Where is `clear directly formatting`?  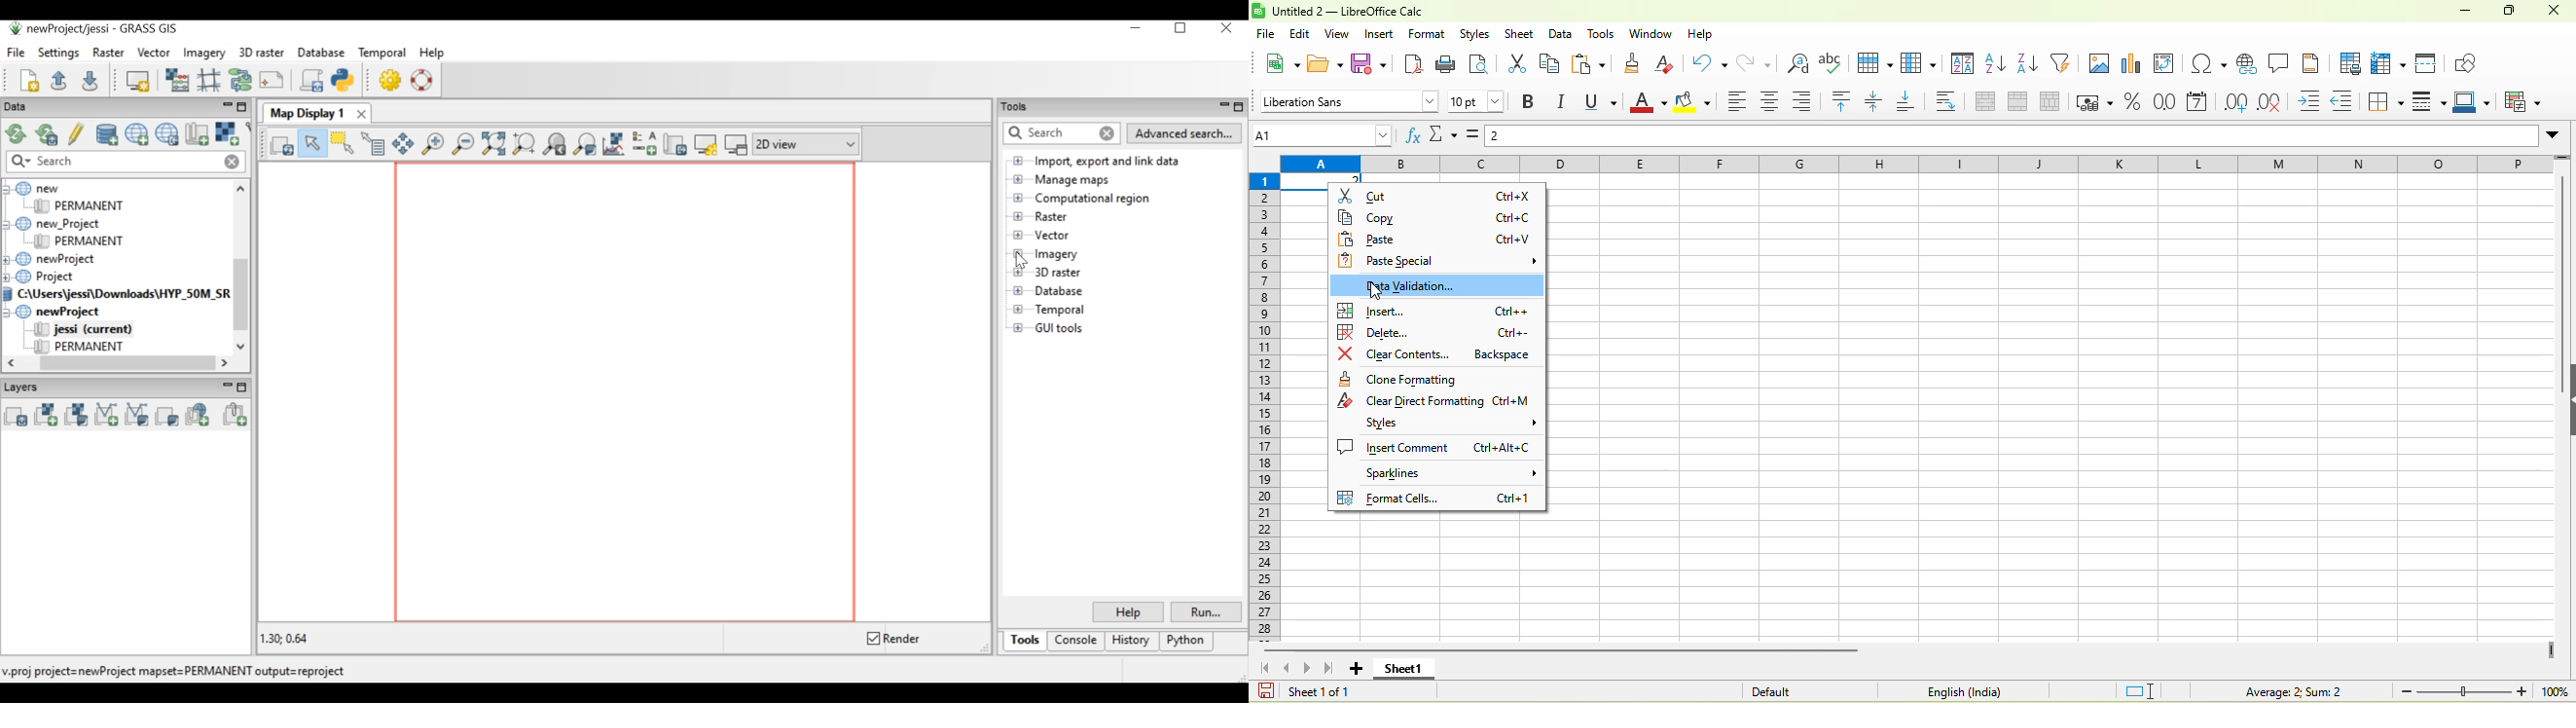 clear directly formatting is located at coordinates (1675, 63).